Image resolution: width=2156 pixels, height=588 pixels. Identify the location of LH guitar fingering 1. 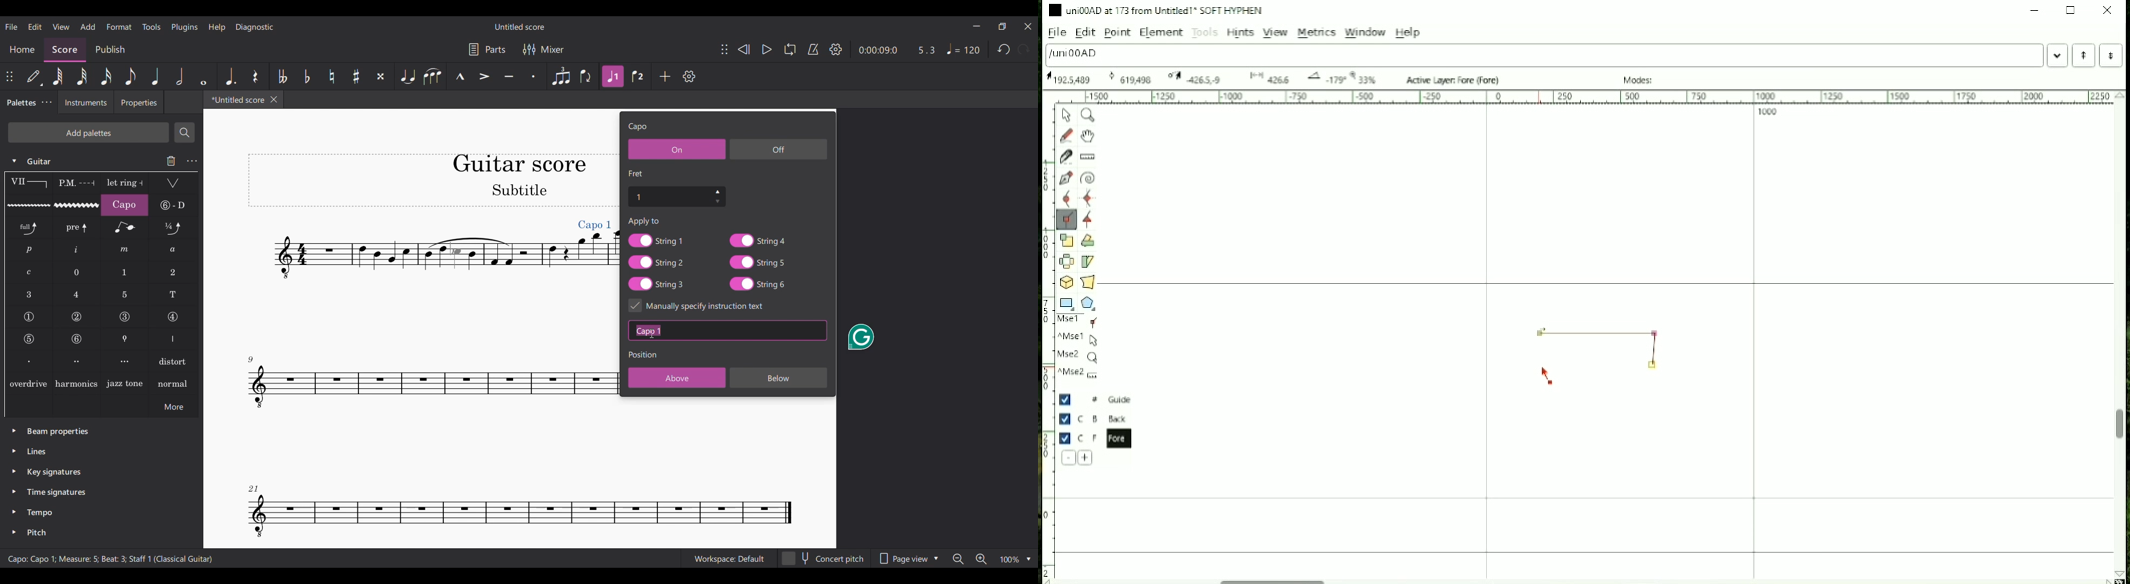
(125, 273).